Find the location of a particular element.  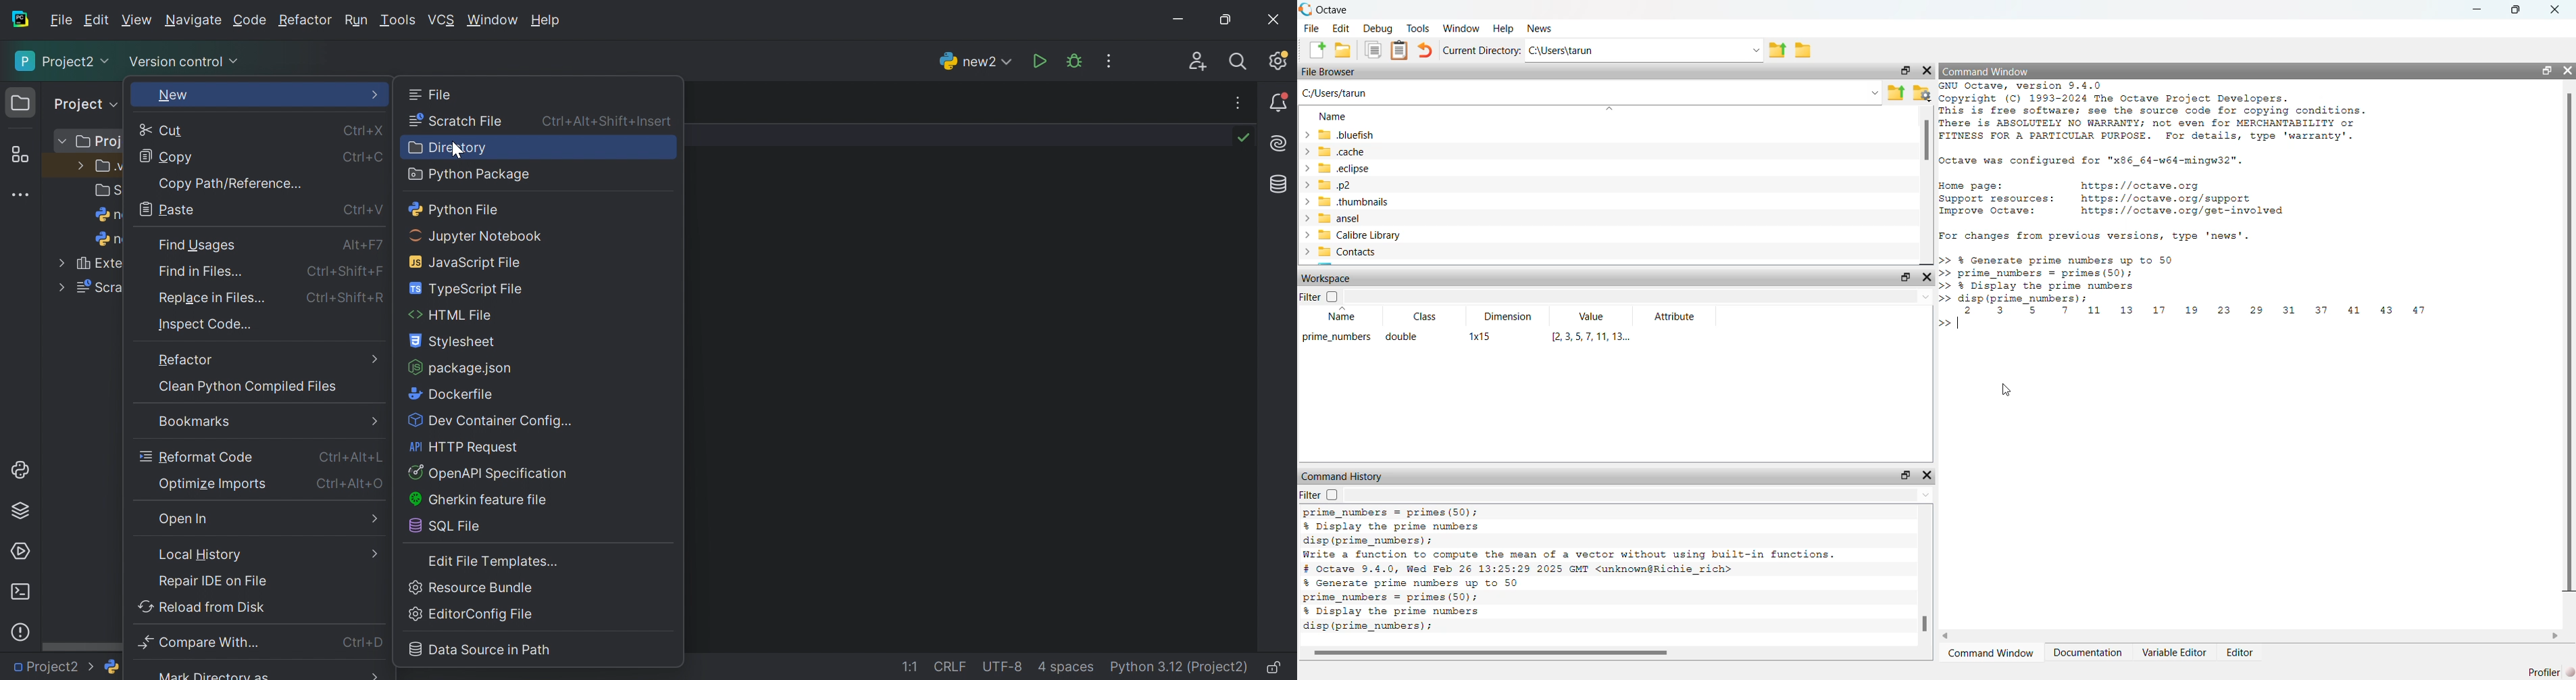

scroll left is located at coordinates (1948, 637).